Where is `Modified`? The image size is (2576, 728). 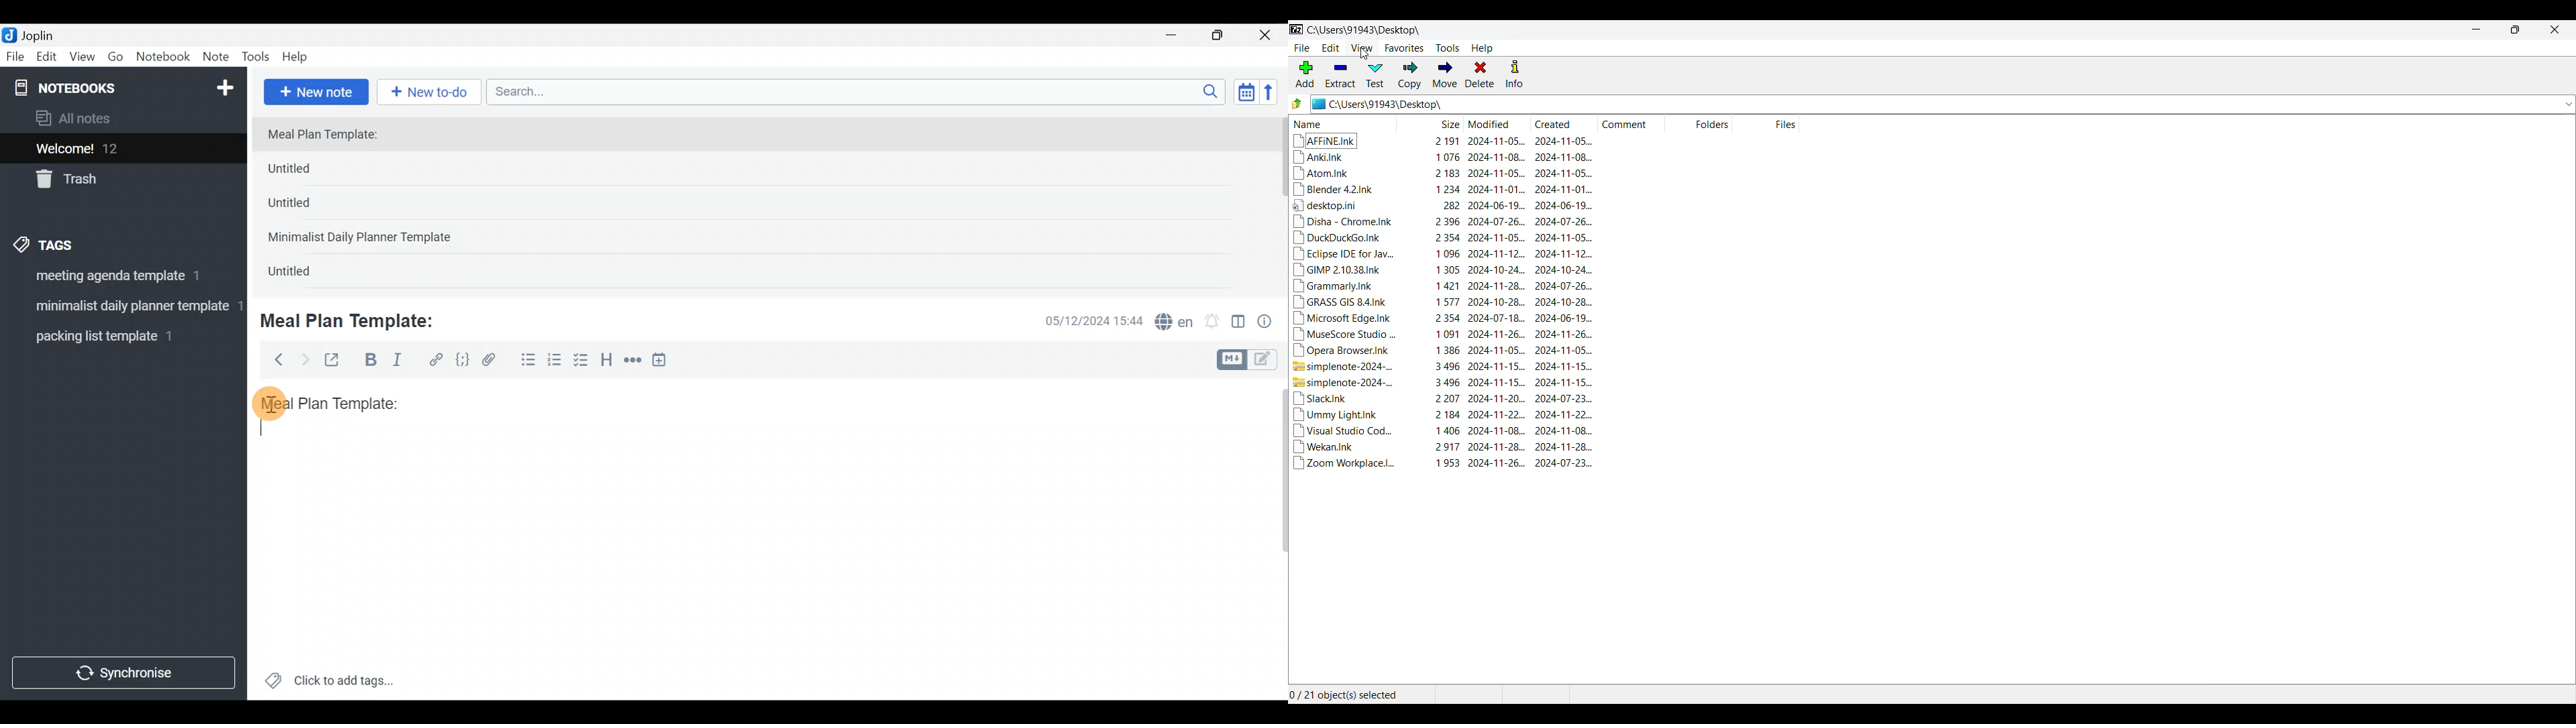 Modified is located at coordinates (1494, 123).